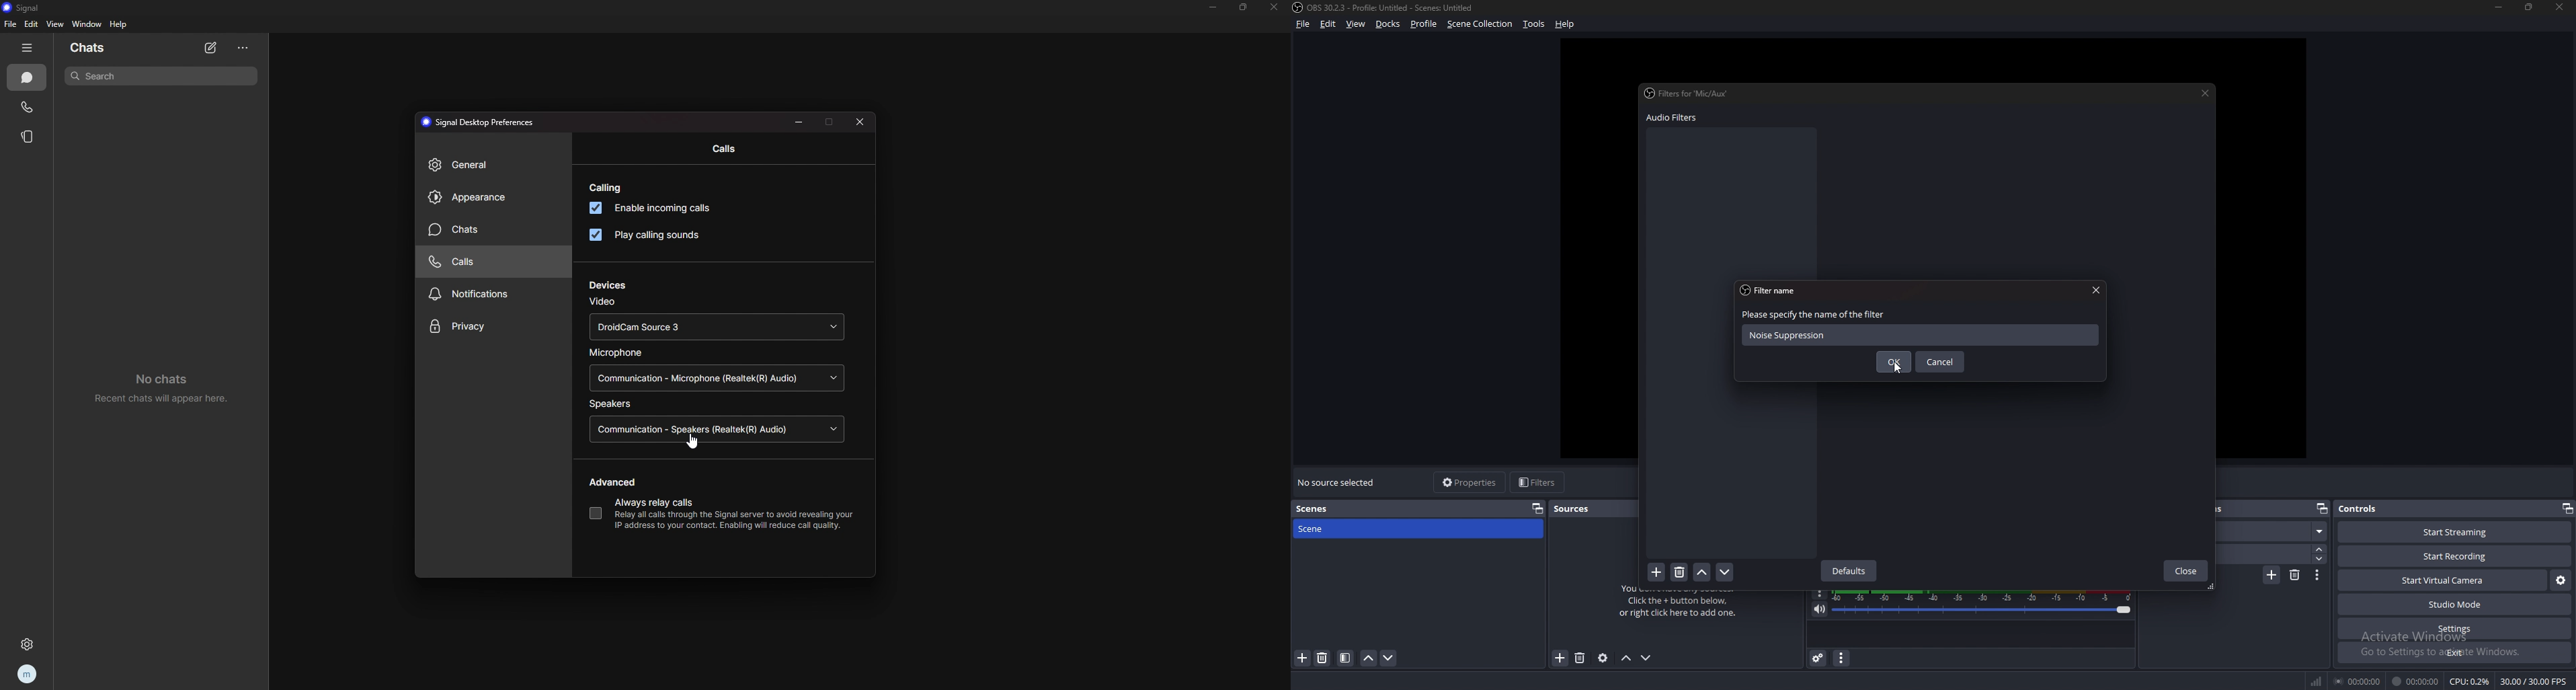 The width and height of the screenshot is (2576, 700). What do you see at coordinates (610, 285) in the screenshot?
I see `devices` at bounding box center [610, 285].